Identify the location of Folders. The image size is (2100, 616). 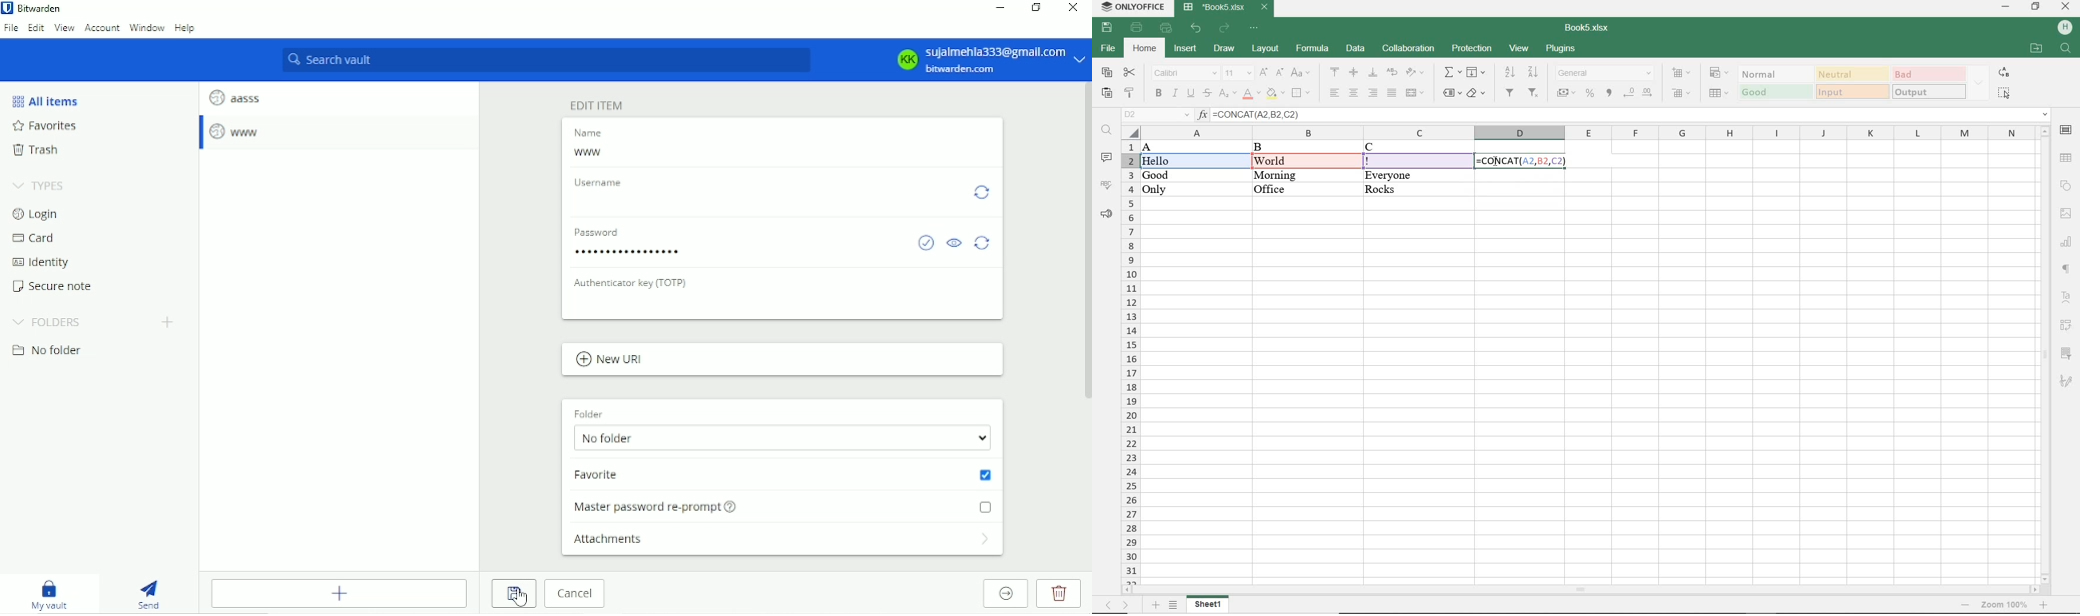
(46, 322).